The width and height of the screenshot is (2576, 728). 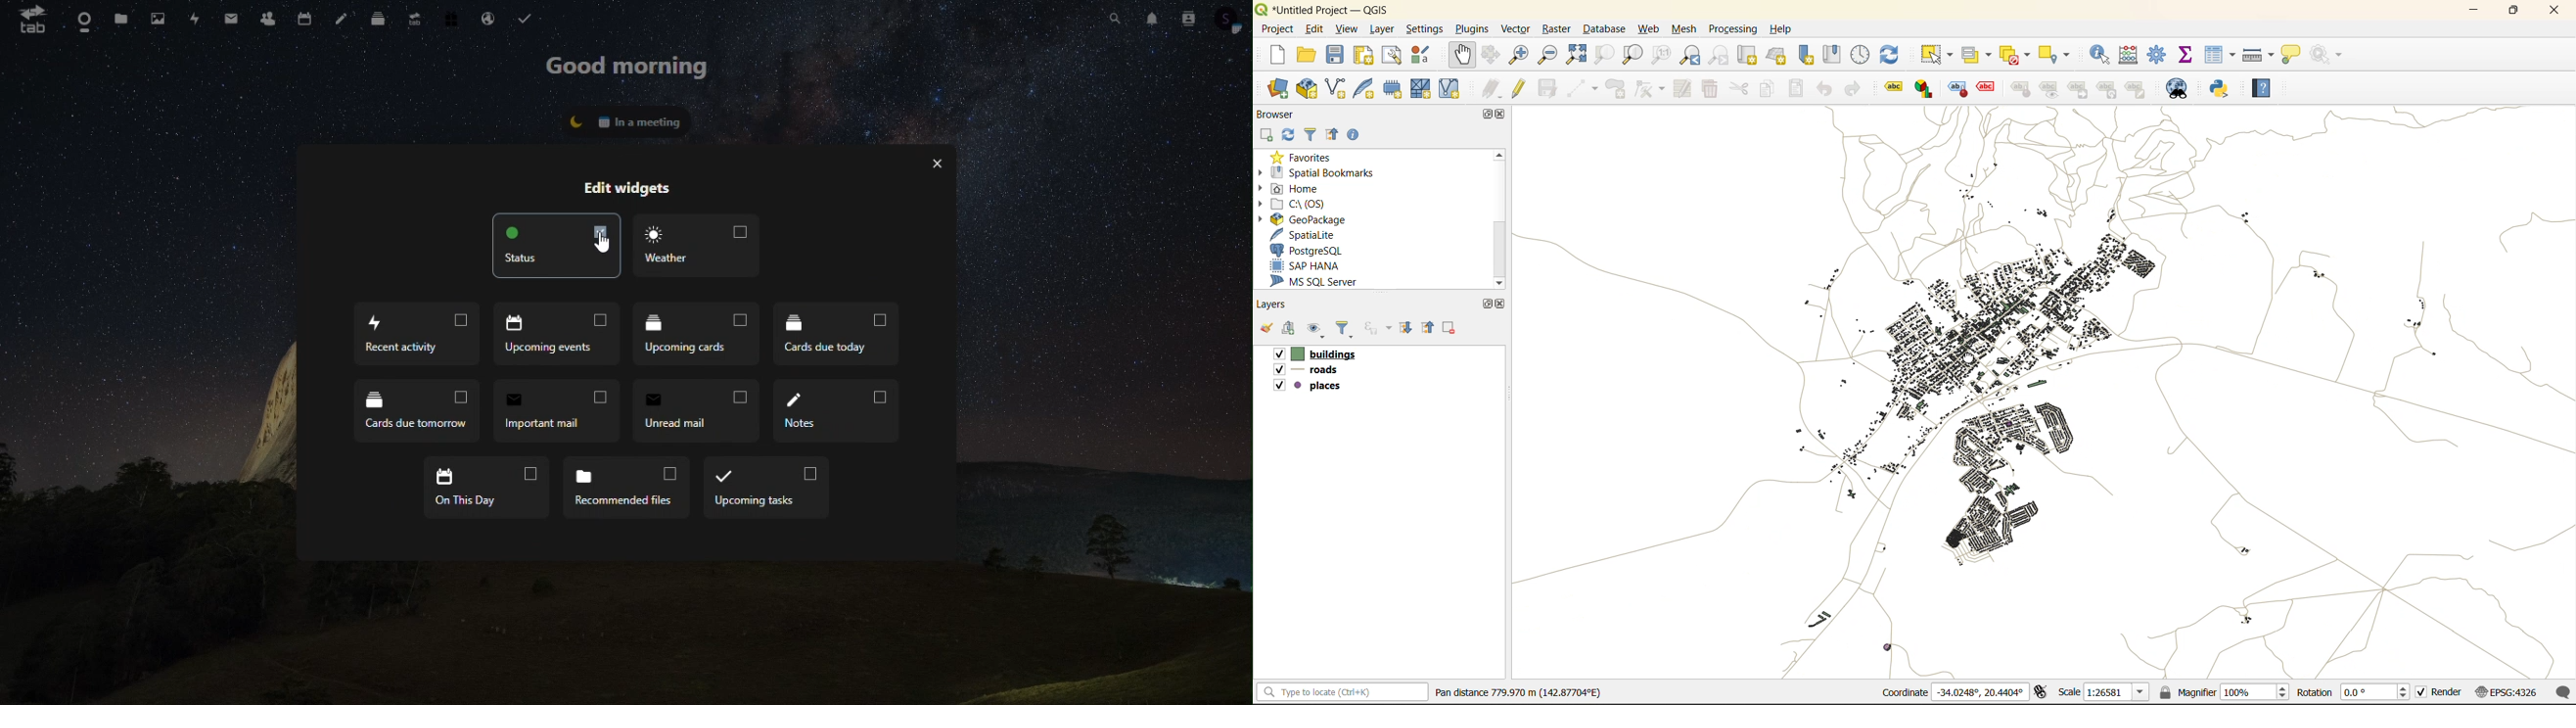 I want to click on processing, so click(x=1733, y=30).